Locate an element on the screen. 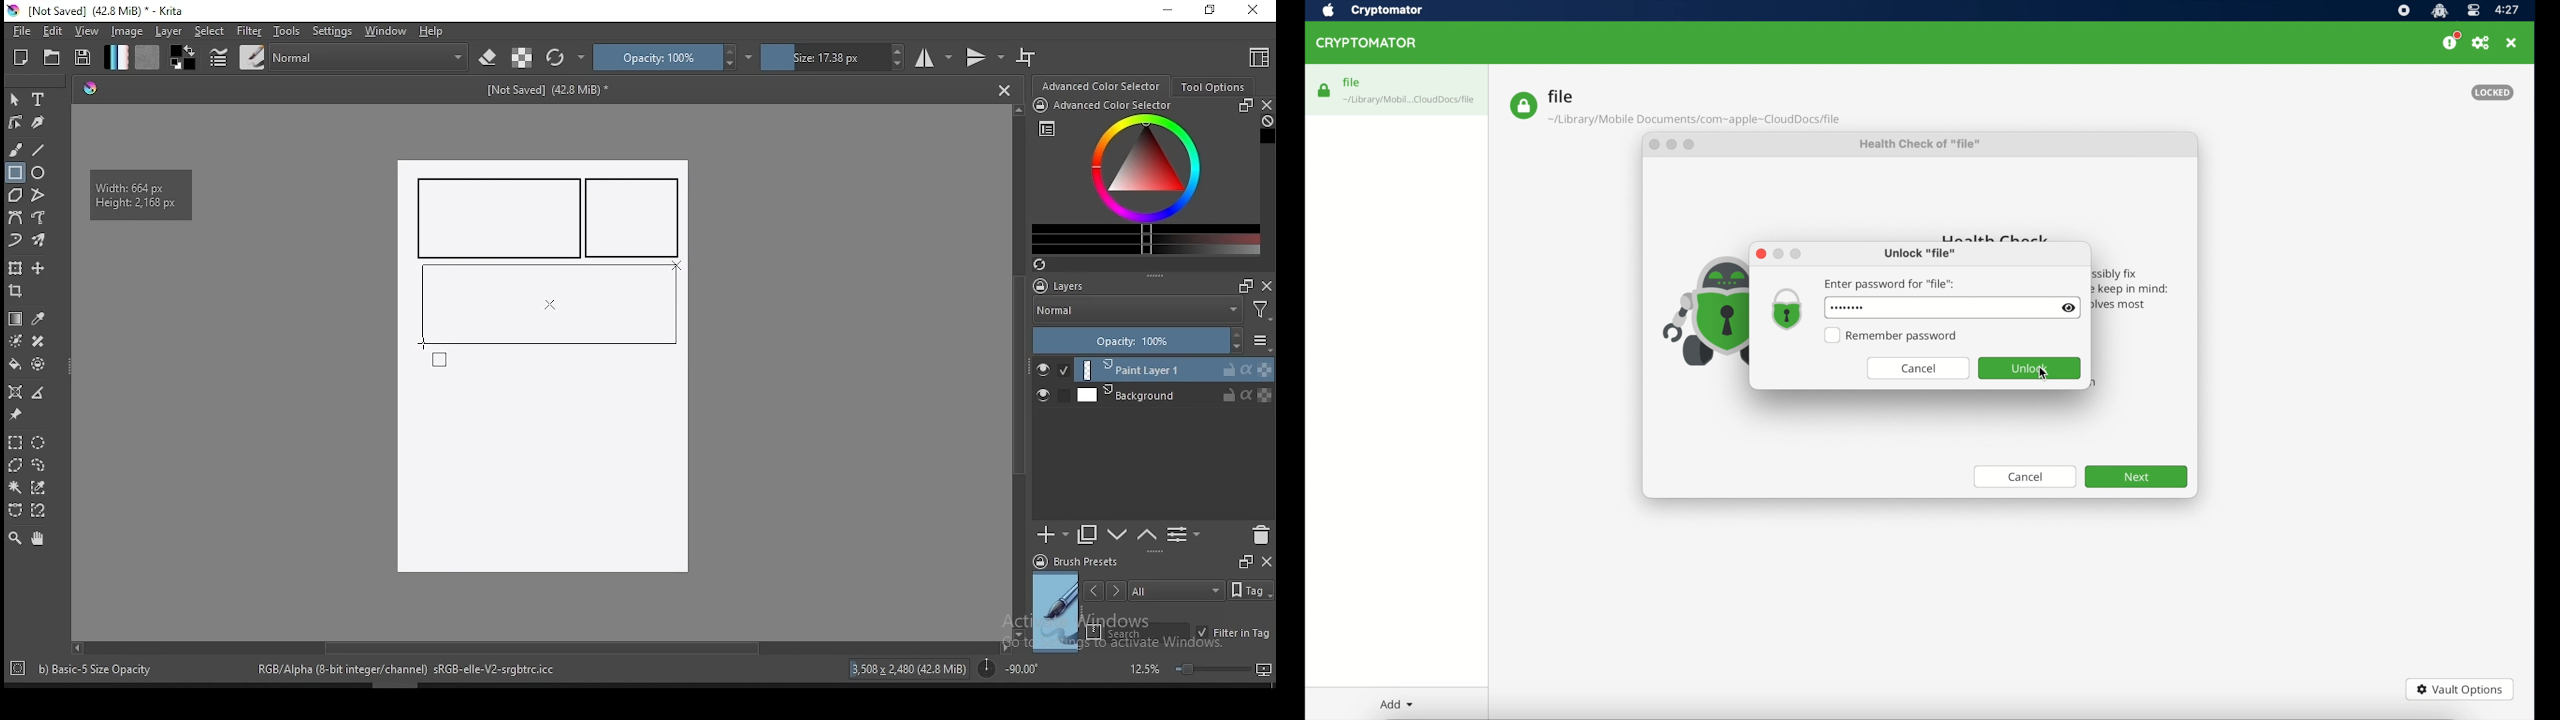 This screenshot has width=2576, height=728. polyline tool is located at coordinates (38, 193).